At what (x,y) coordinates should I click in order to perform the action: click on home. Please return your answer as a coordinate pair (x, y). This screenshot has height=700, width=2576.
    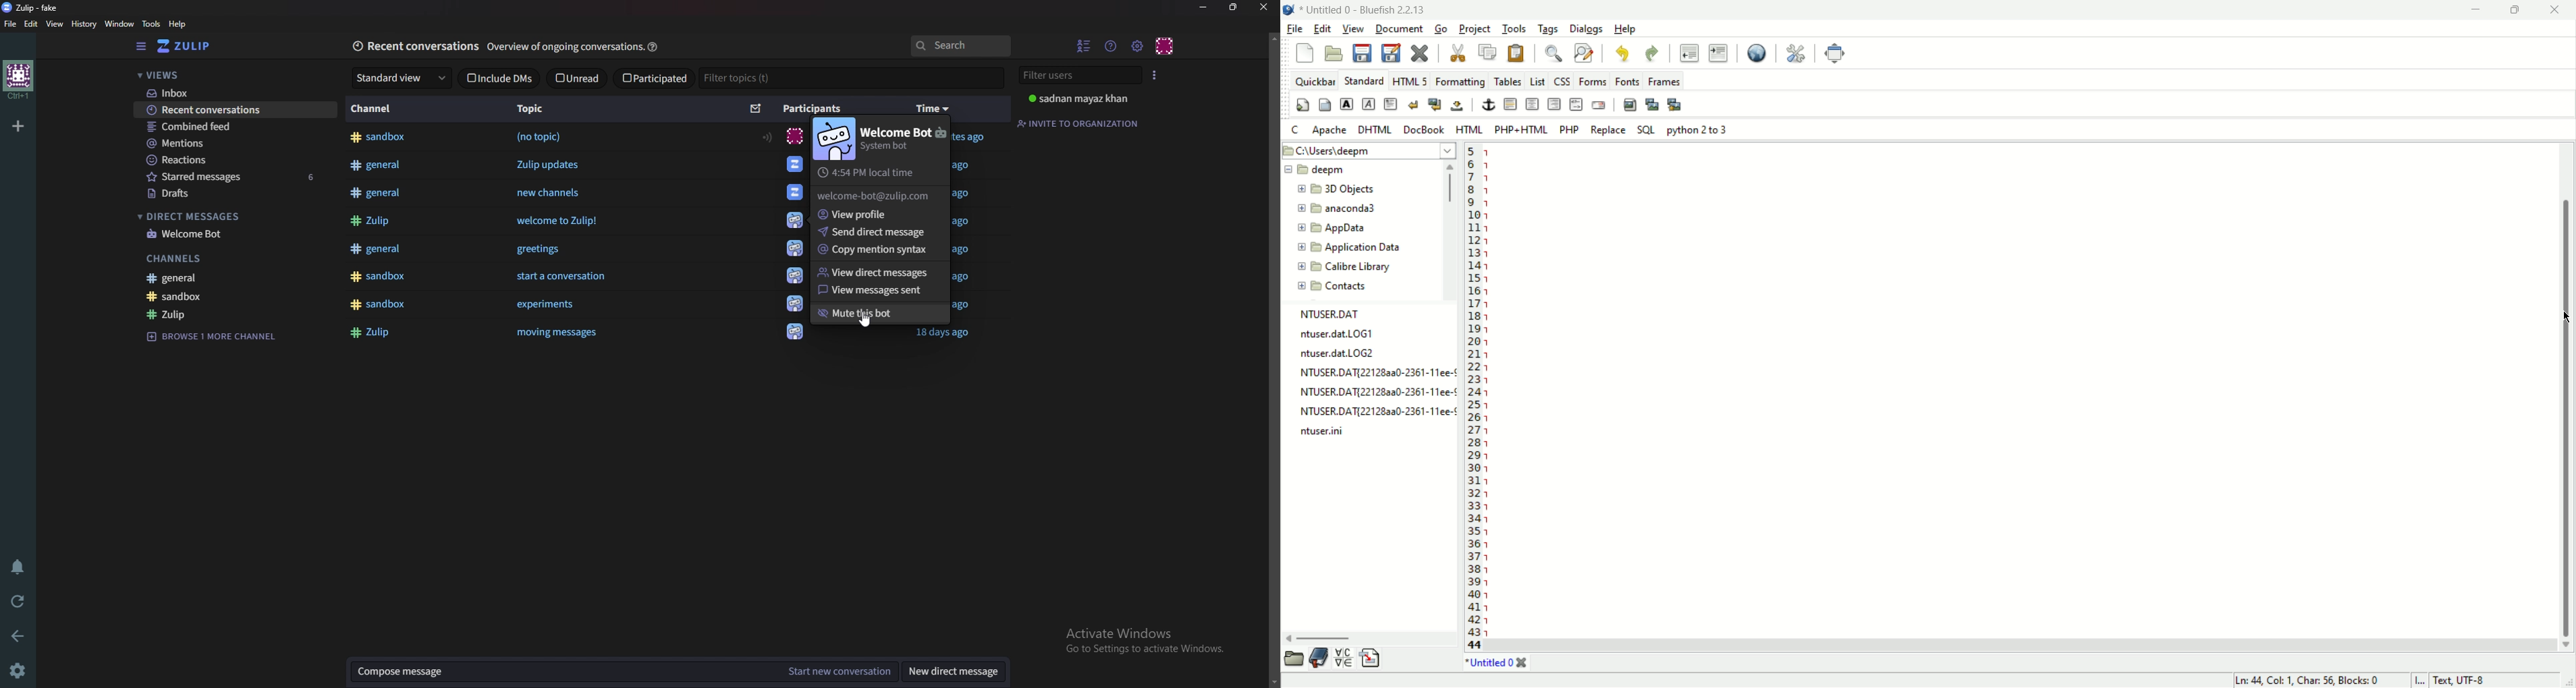
    Looking at the image, I should click on (19, 81).